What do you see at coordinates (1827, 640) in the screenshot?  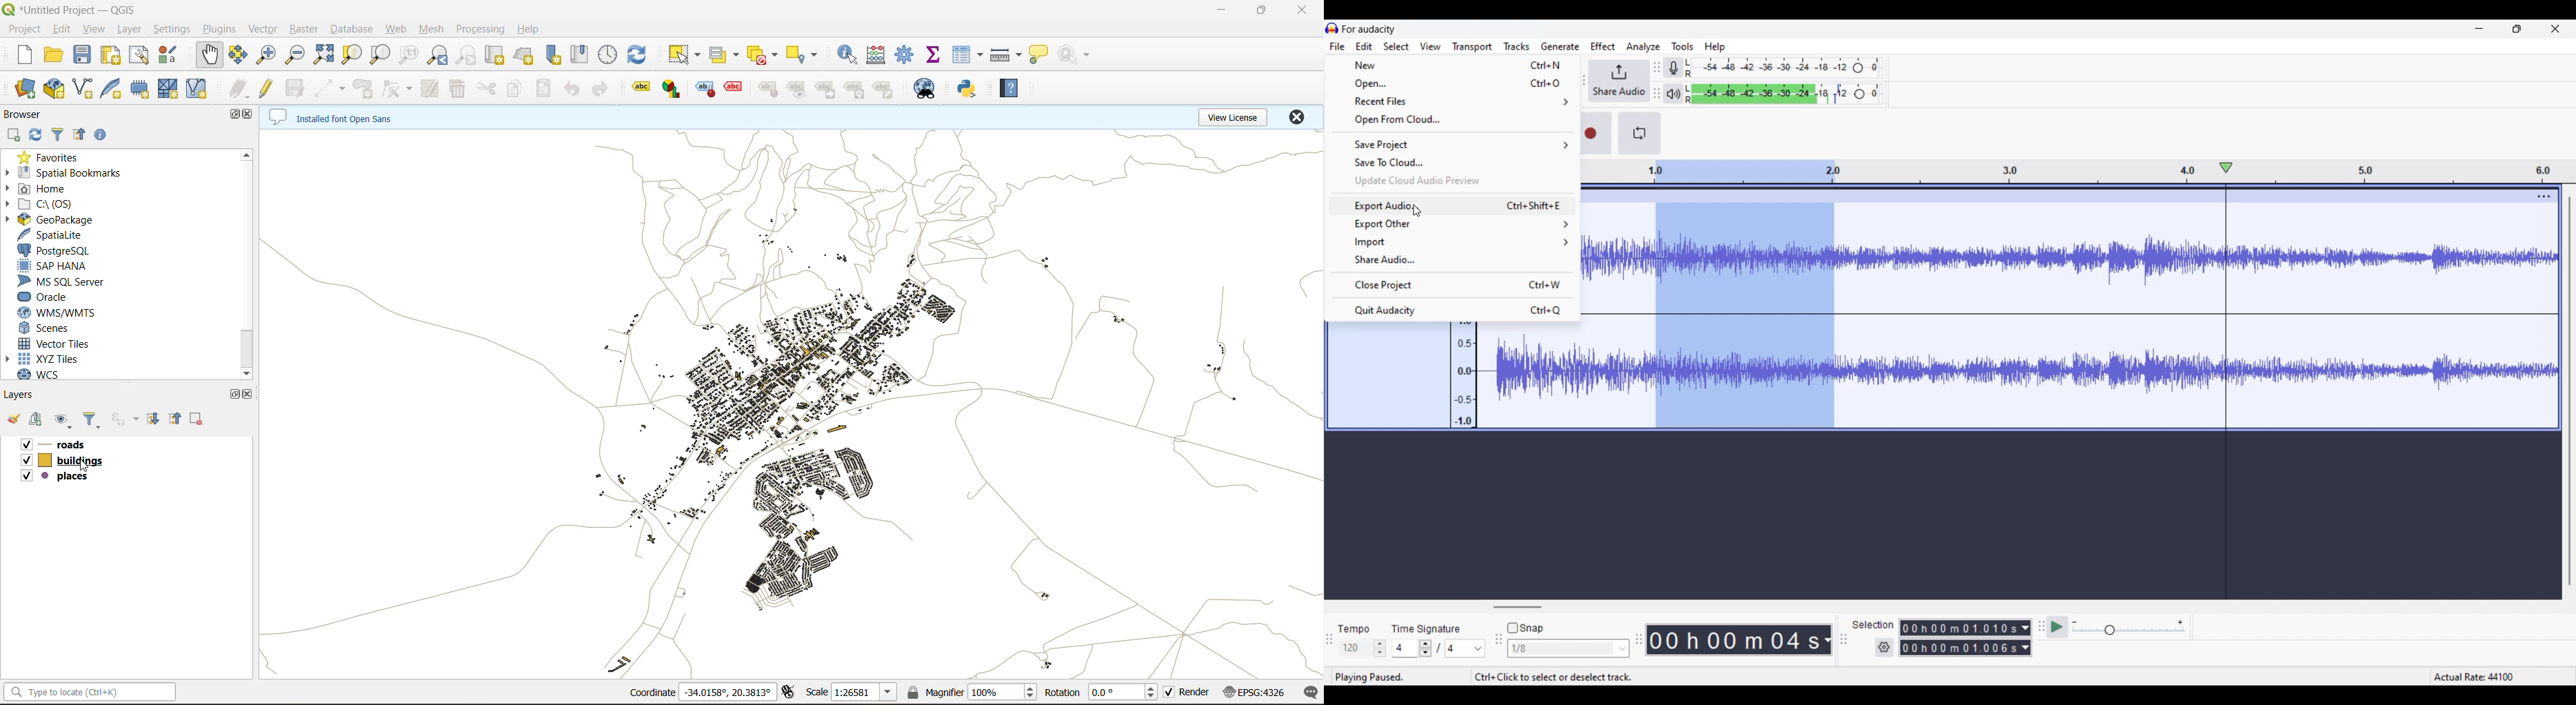 I see `Duration measurement options` at bounding box center [1827, 640].